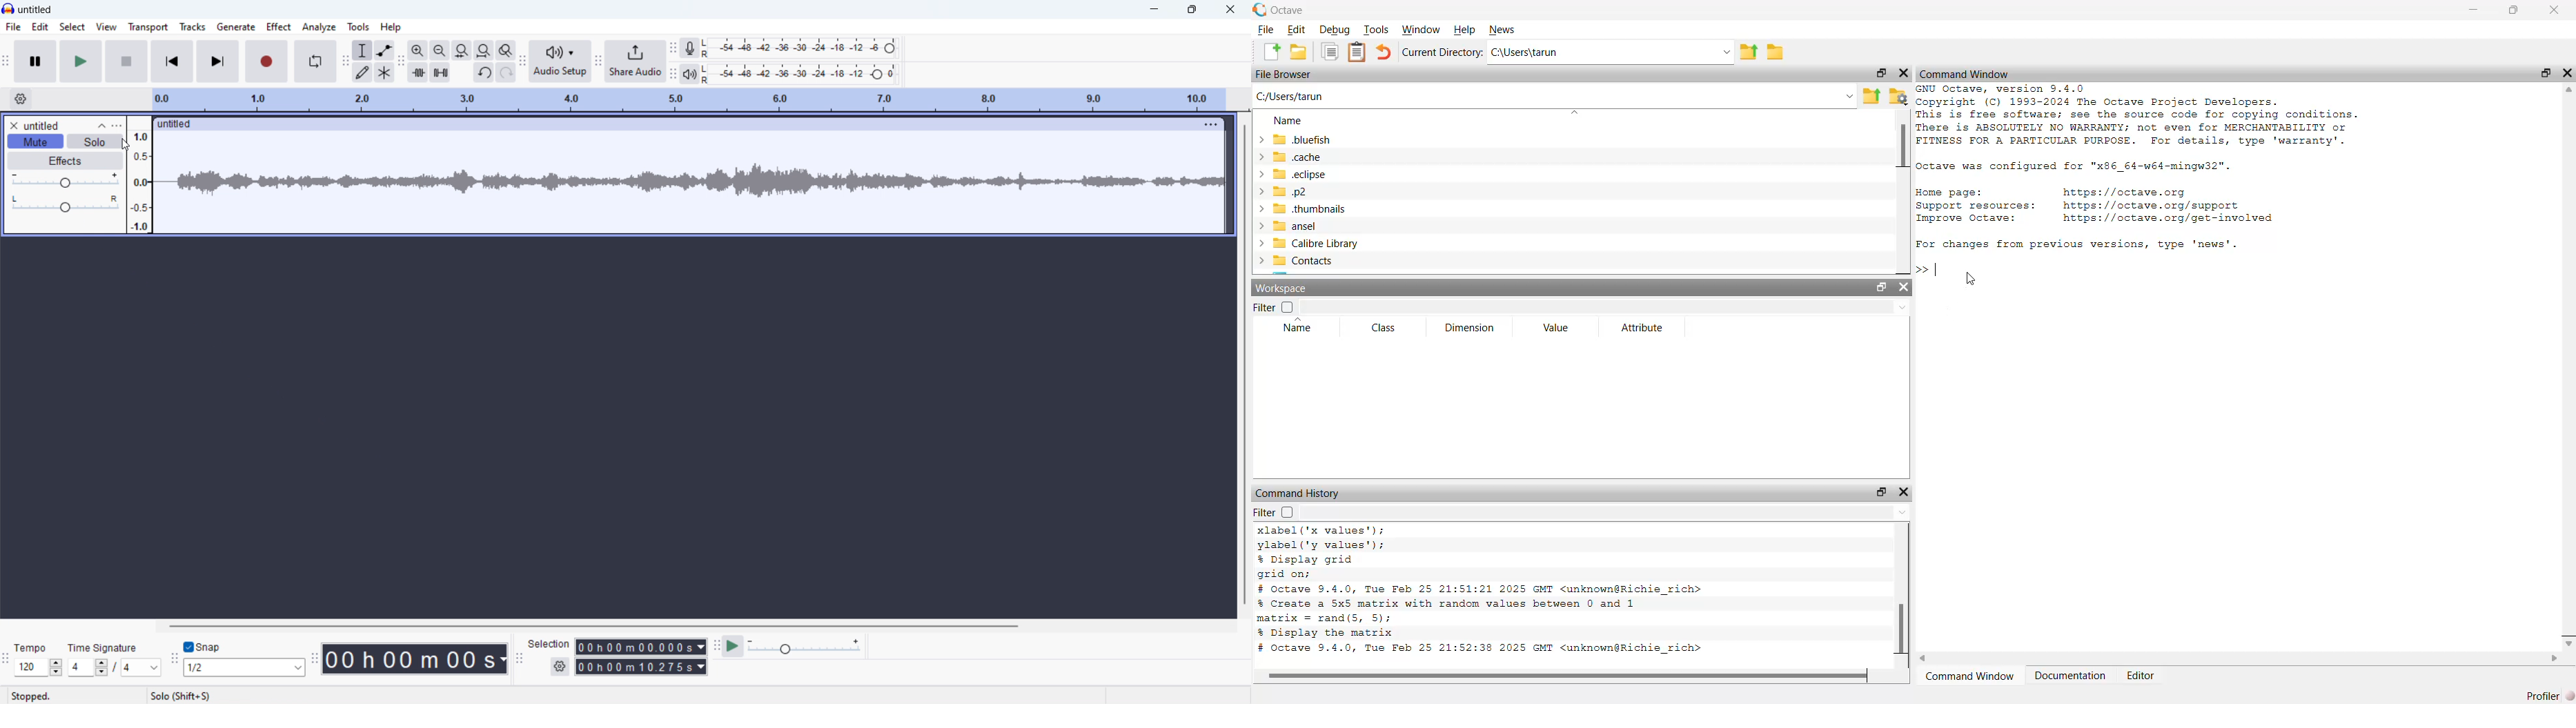 The height and width of the screenshot is (728, 2576). What do you see at coordinates (506, 51) in the screenshot?
I see `toggle zoom` at bounding box center [506, 51].